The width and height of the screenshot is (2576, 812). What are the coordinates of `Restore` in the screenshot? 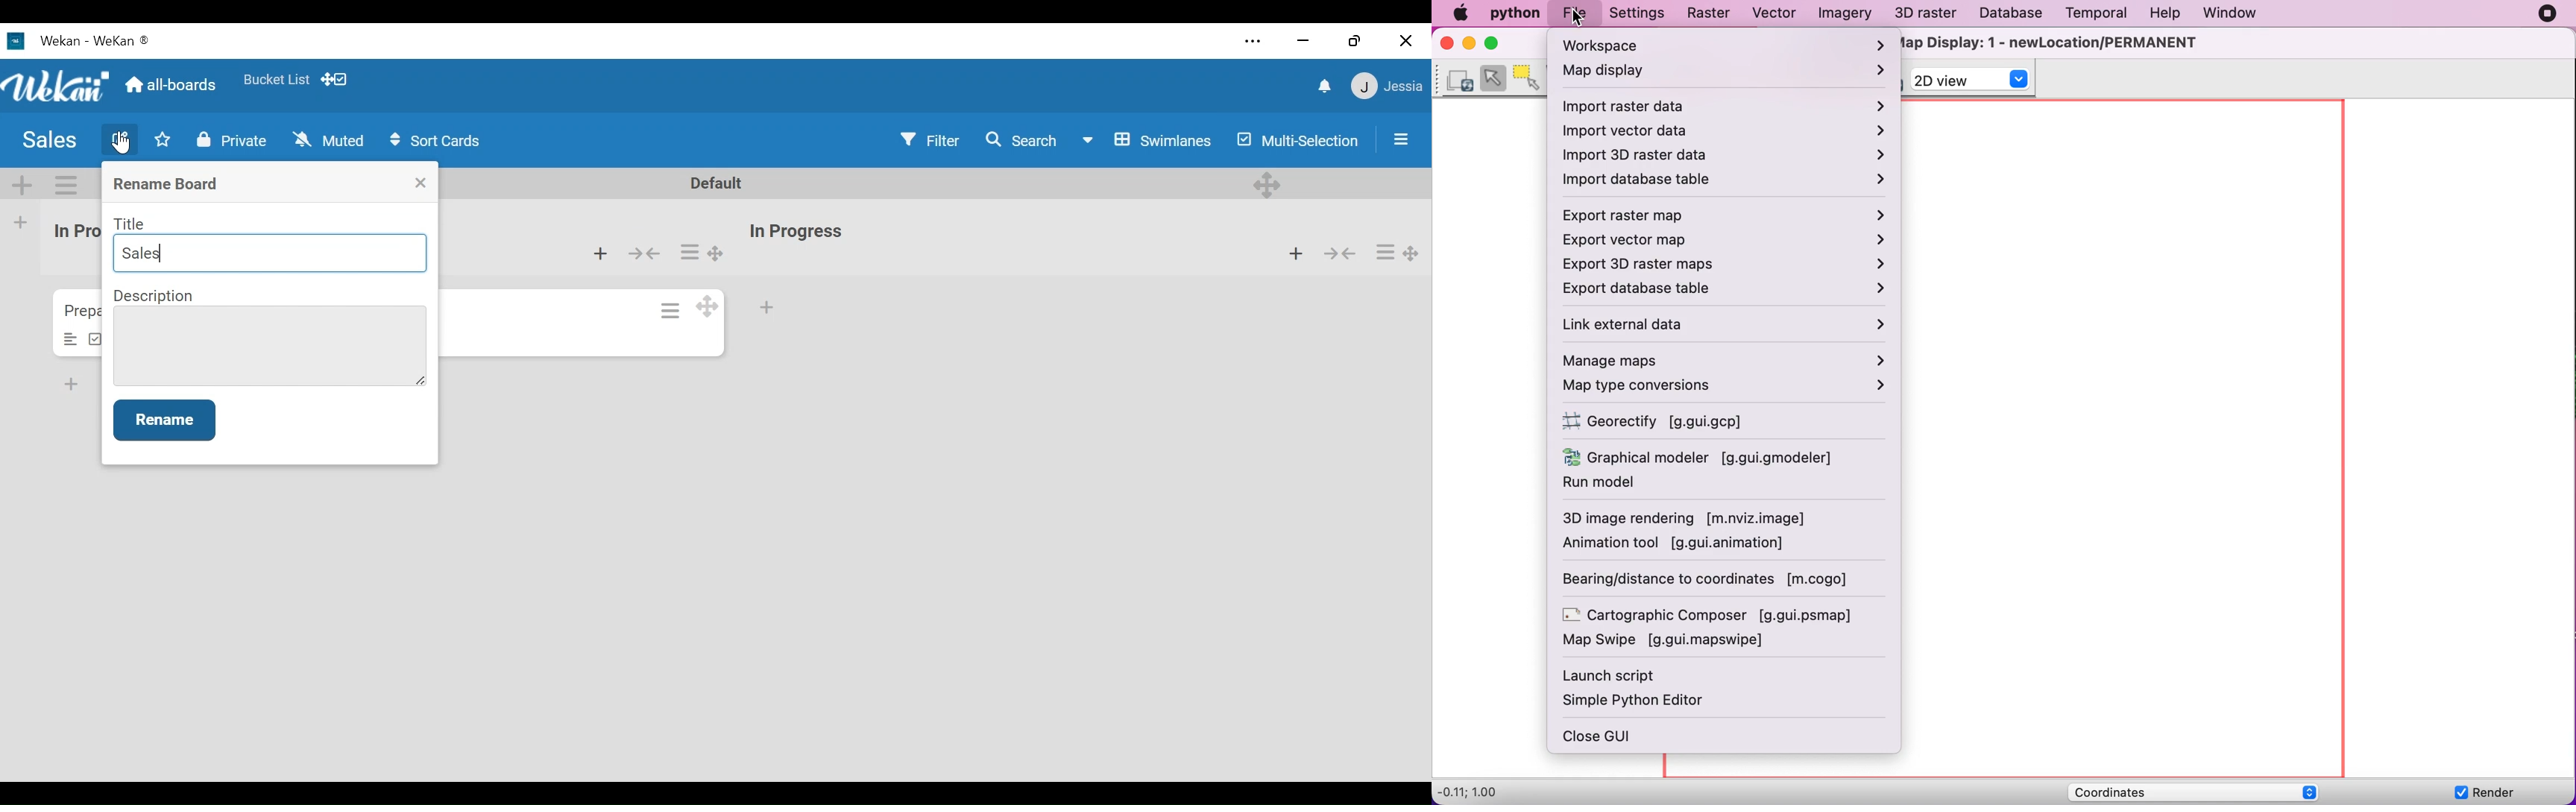 It's located at (1358, 40).